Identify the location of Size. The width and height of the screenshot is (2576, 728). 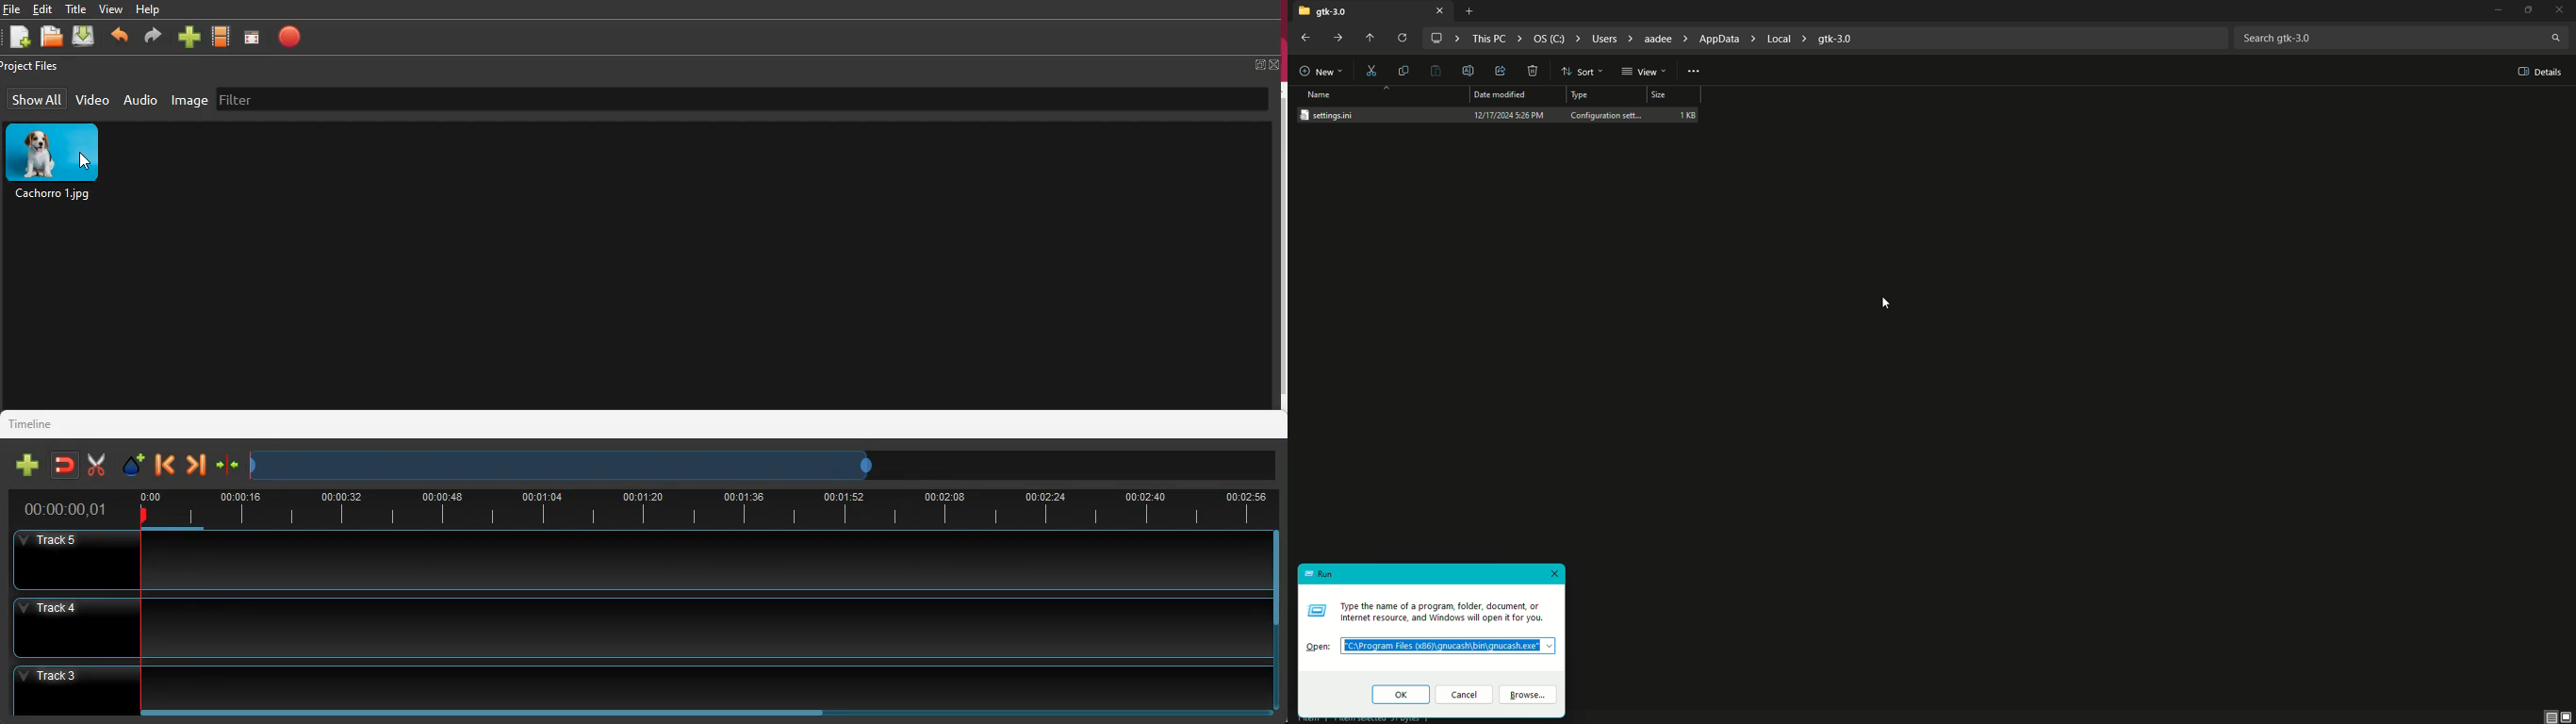
(1672, 97).